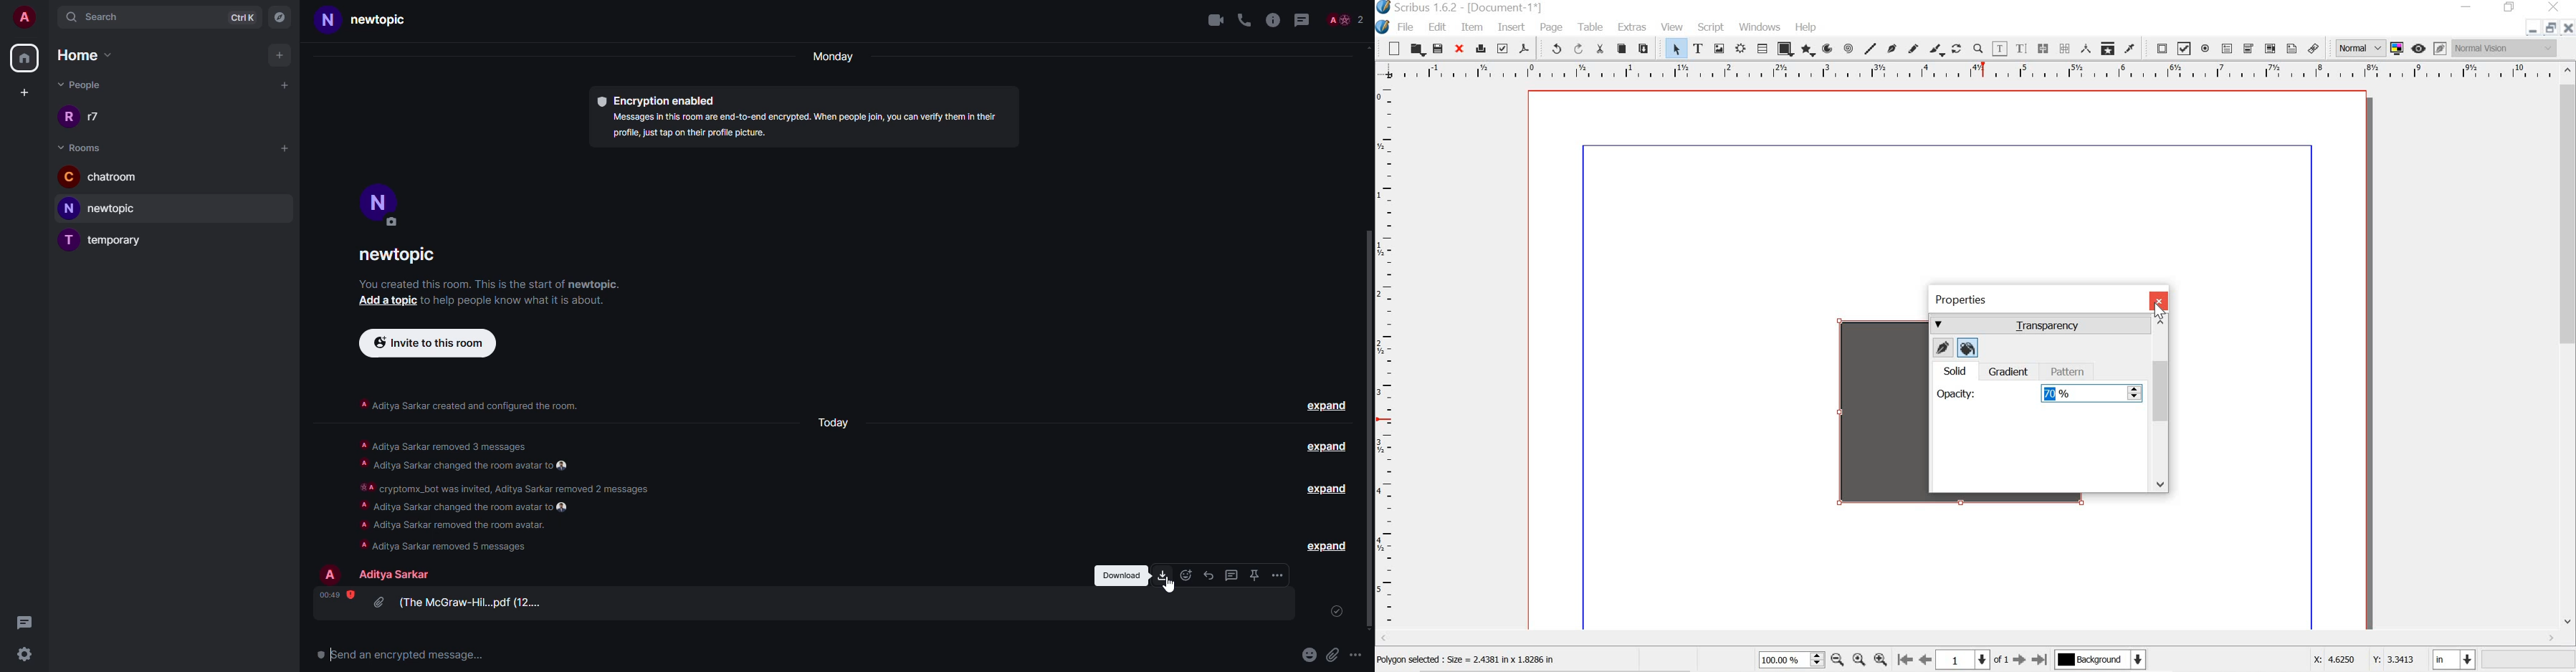 This screenshot has height=672, width=2576. What do you see at coordinates (1871, 48) in the screenshot?
I see `line` at bounding box center [1871, 48].